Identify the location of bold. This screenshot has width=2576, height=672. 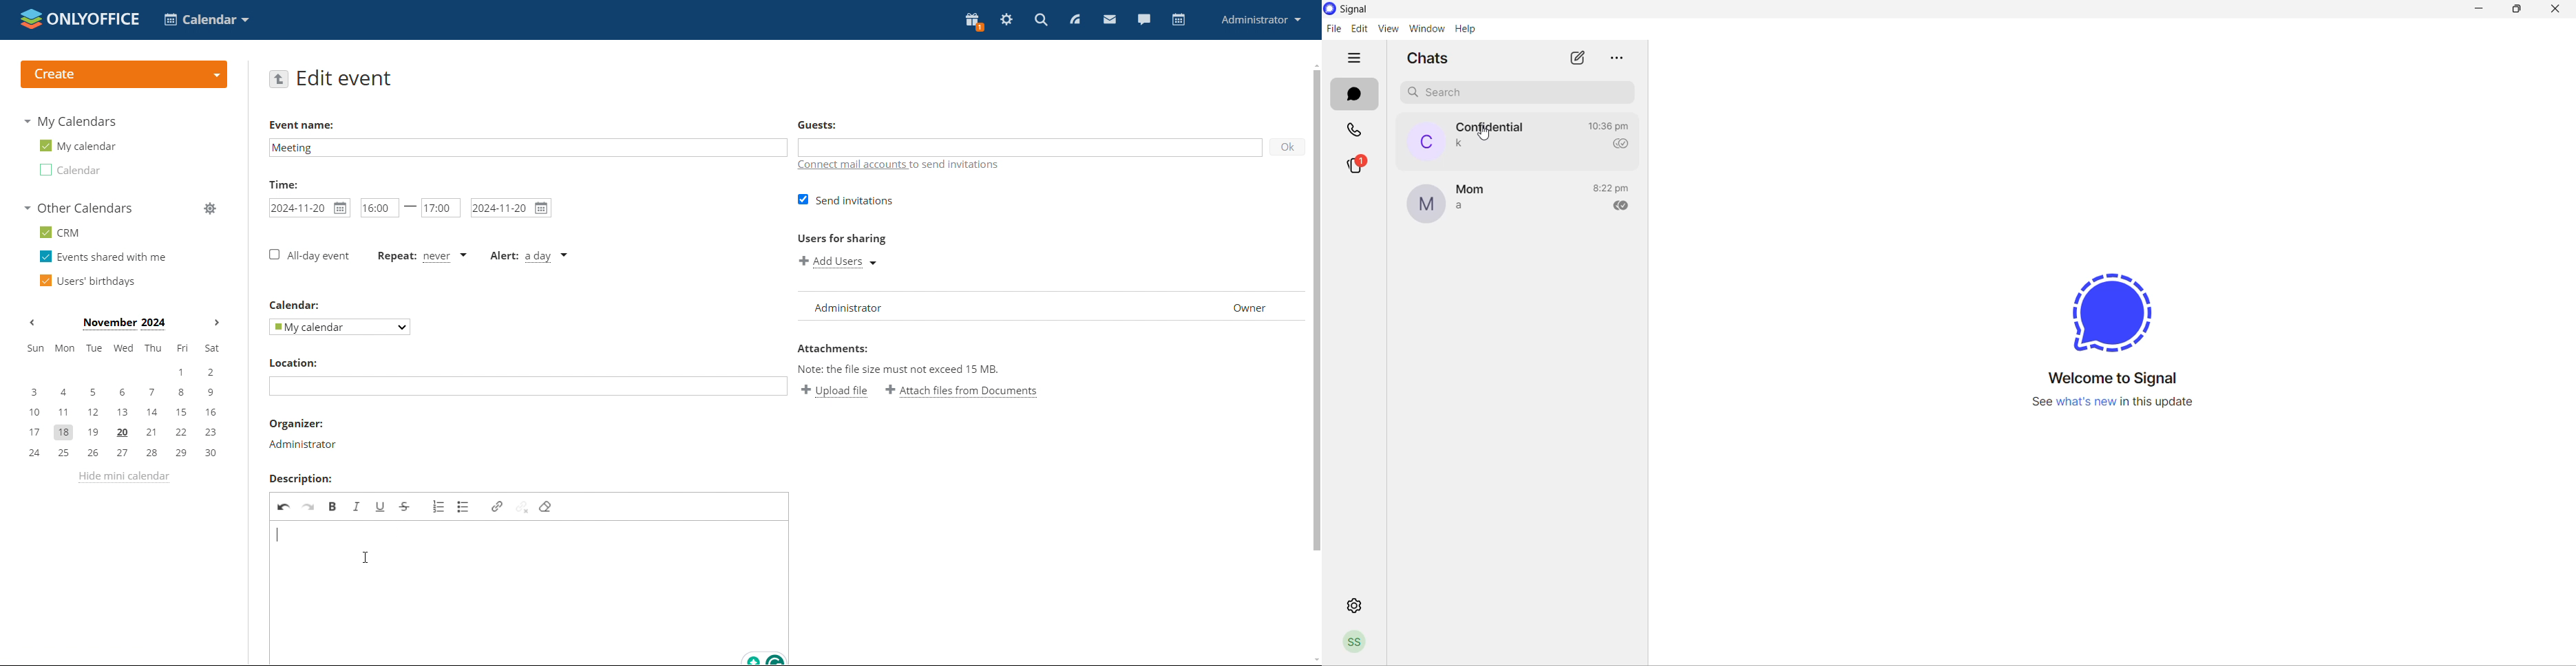
(335, 506).